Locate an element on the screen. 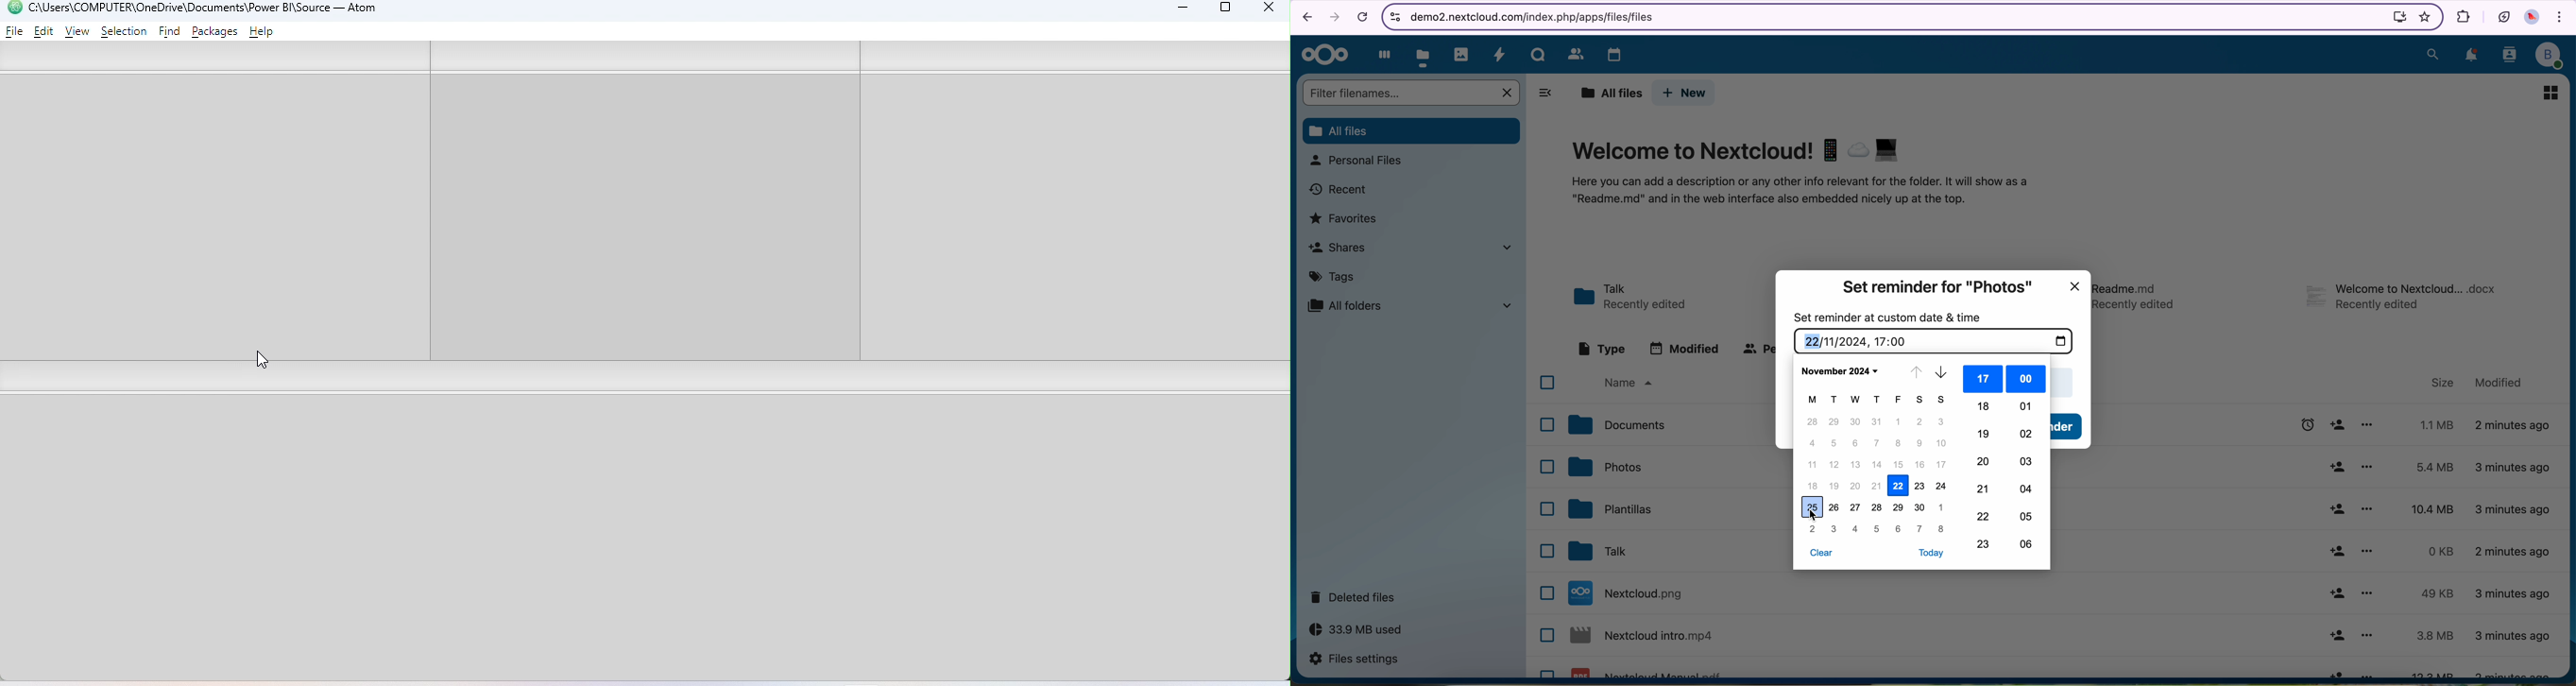 The height and width of the screenshot is (700, 2576). 3 minutes ago is located at coordinates (2513, 595).